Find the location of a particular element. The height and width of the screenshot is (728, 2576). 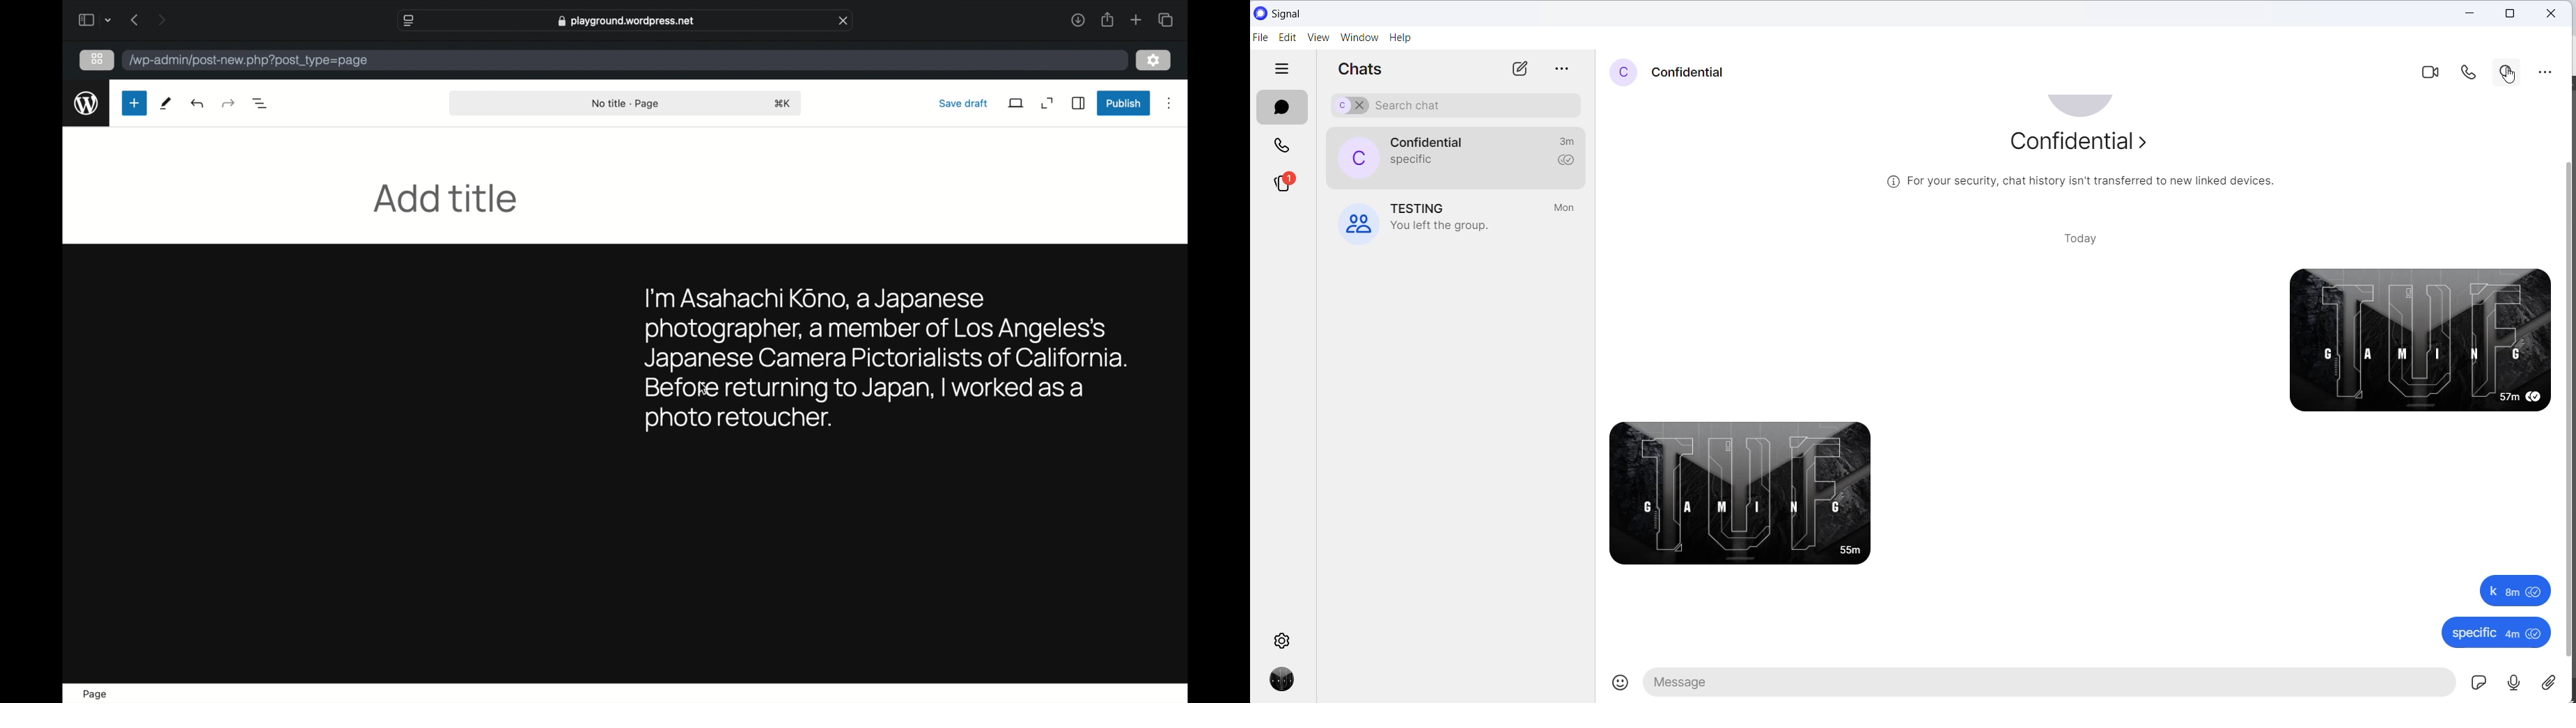

add title is located at coordinates (446, 198).